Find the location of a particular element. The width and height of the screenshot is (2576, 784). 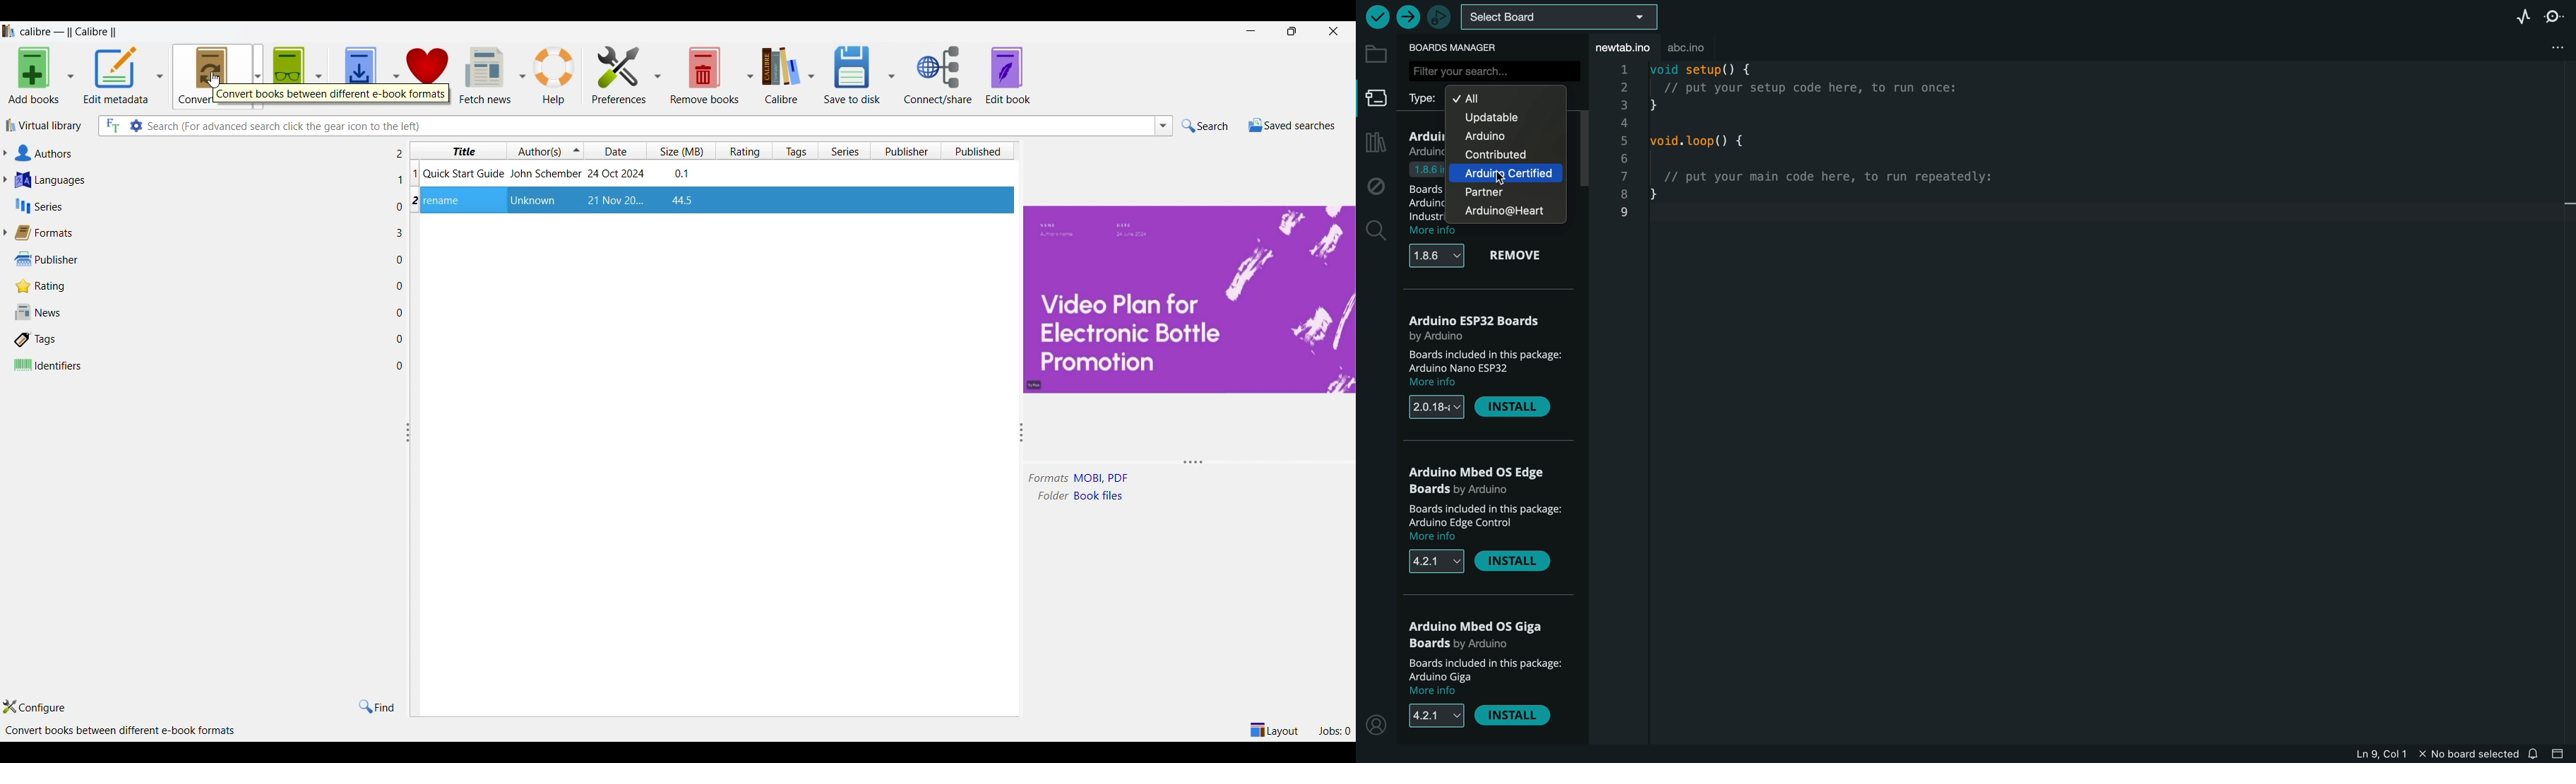

View options is located at coordinates (318, 75).